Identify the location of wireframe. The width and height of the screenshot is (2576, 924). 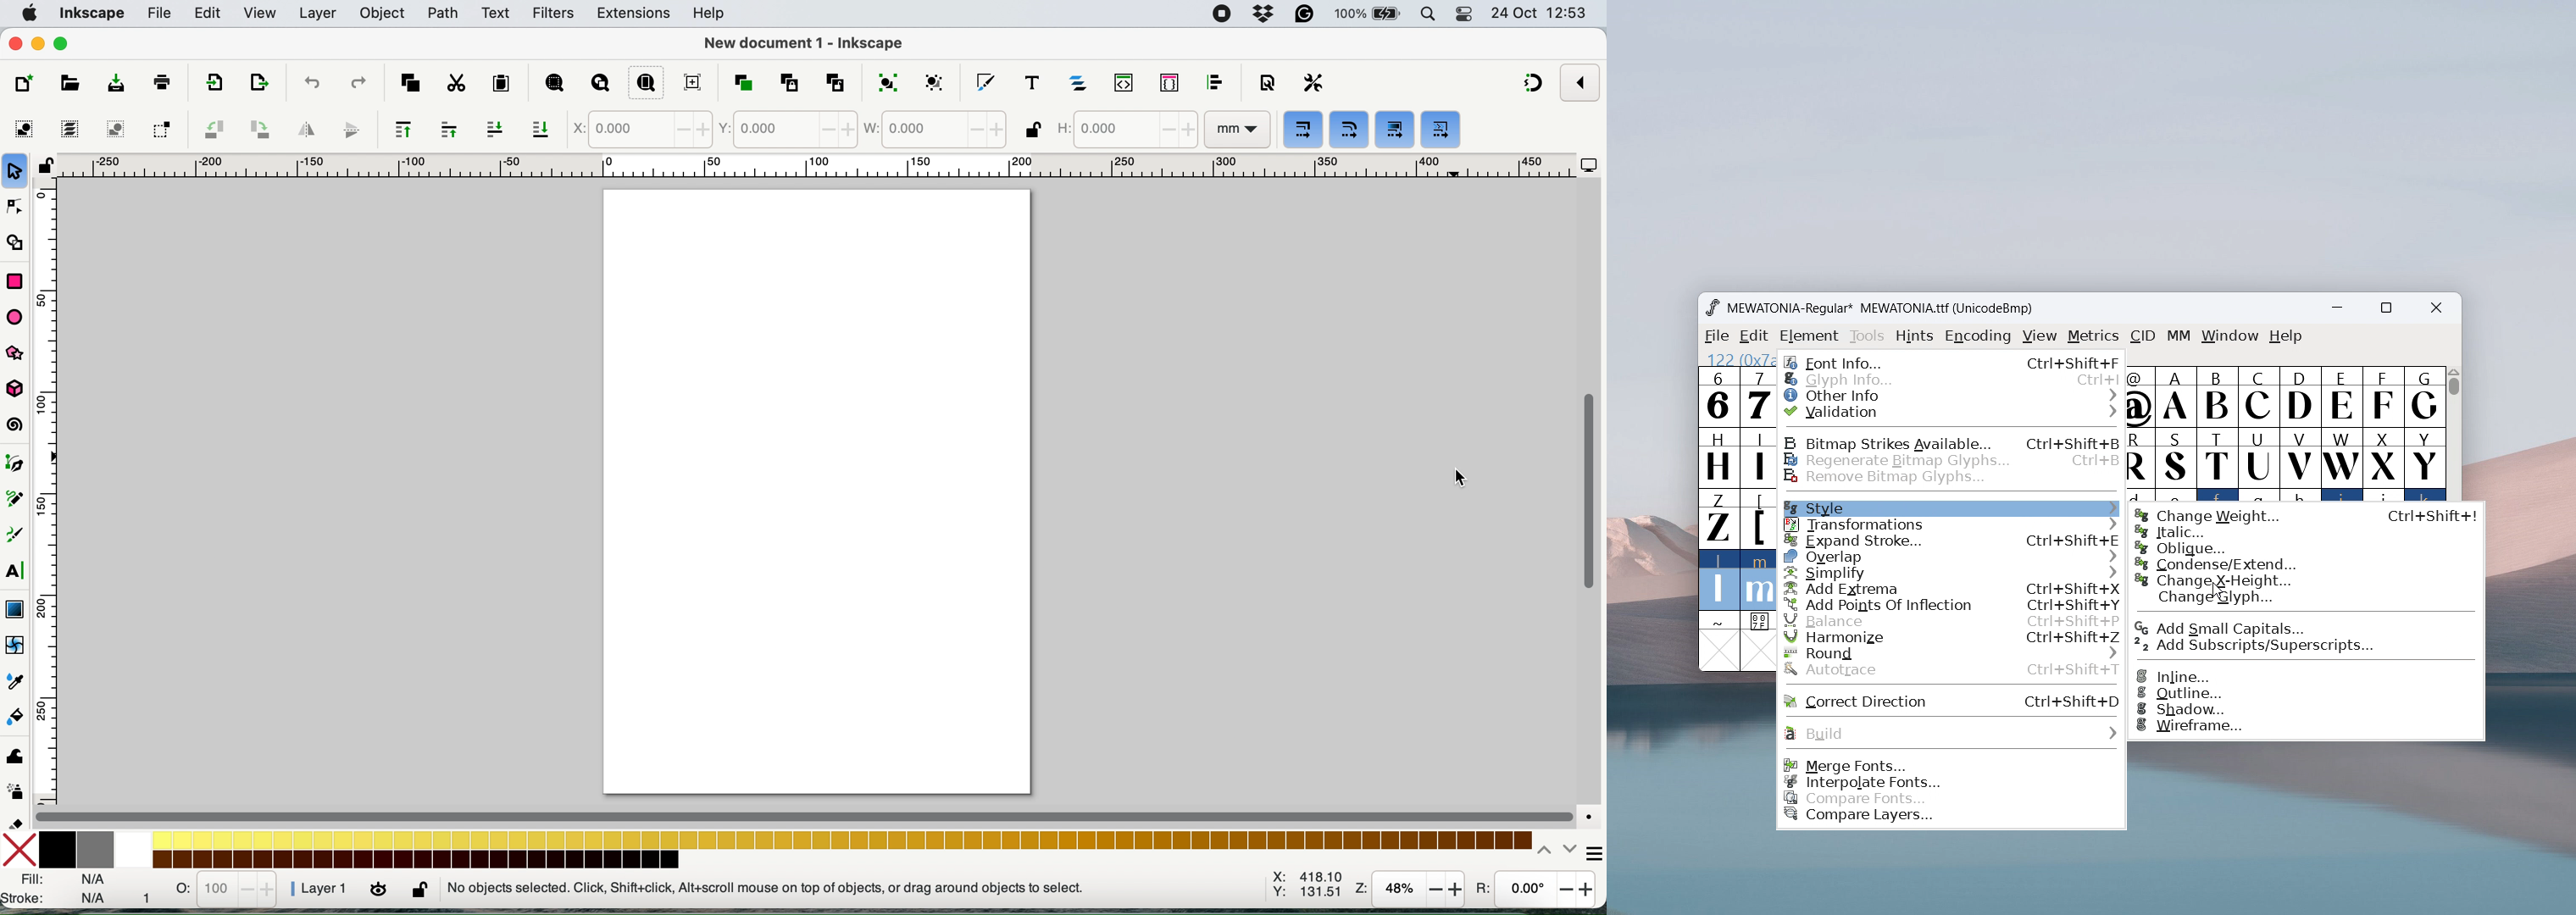
(2307, 729).